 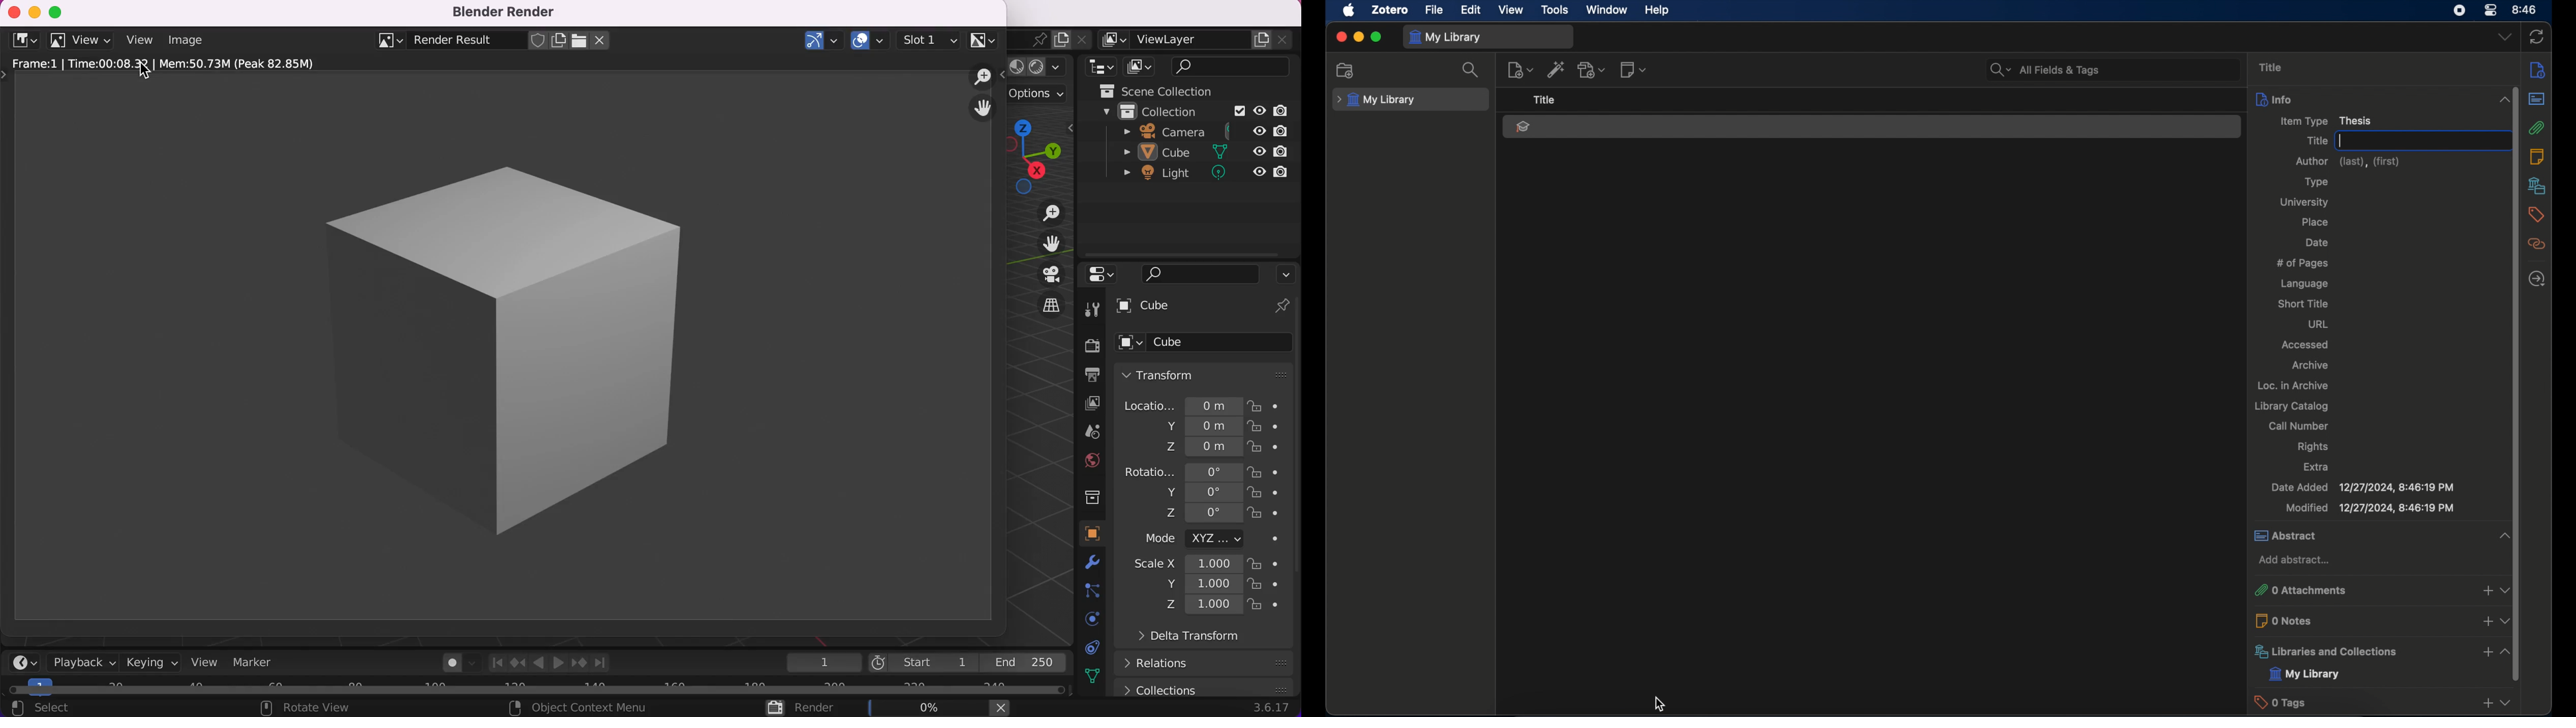 What do you see at coordinates (1162, 132) in the screenshot?
I see `camera` at bounding box center [1162, 132].